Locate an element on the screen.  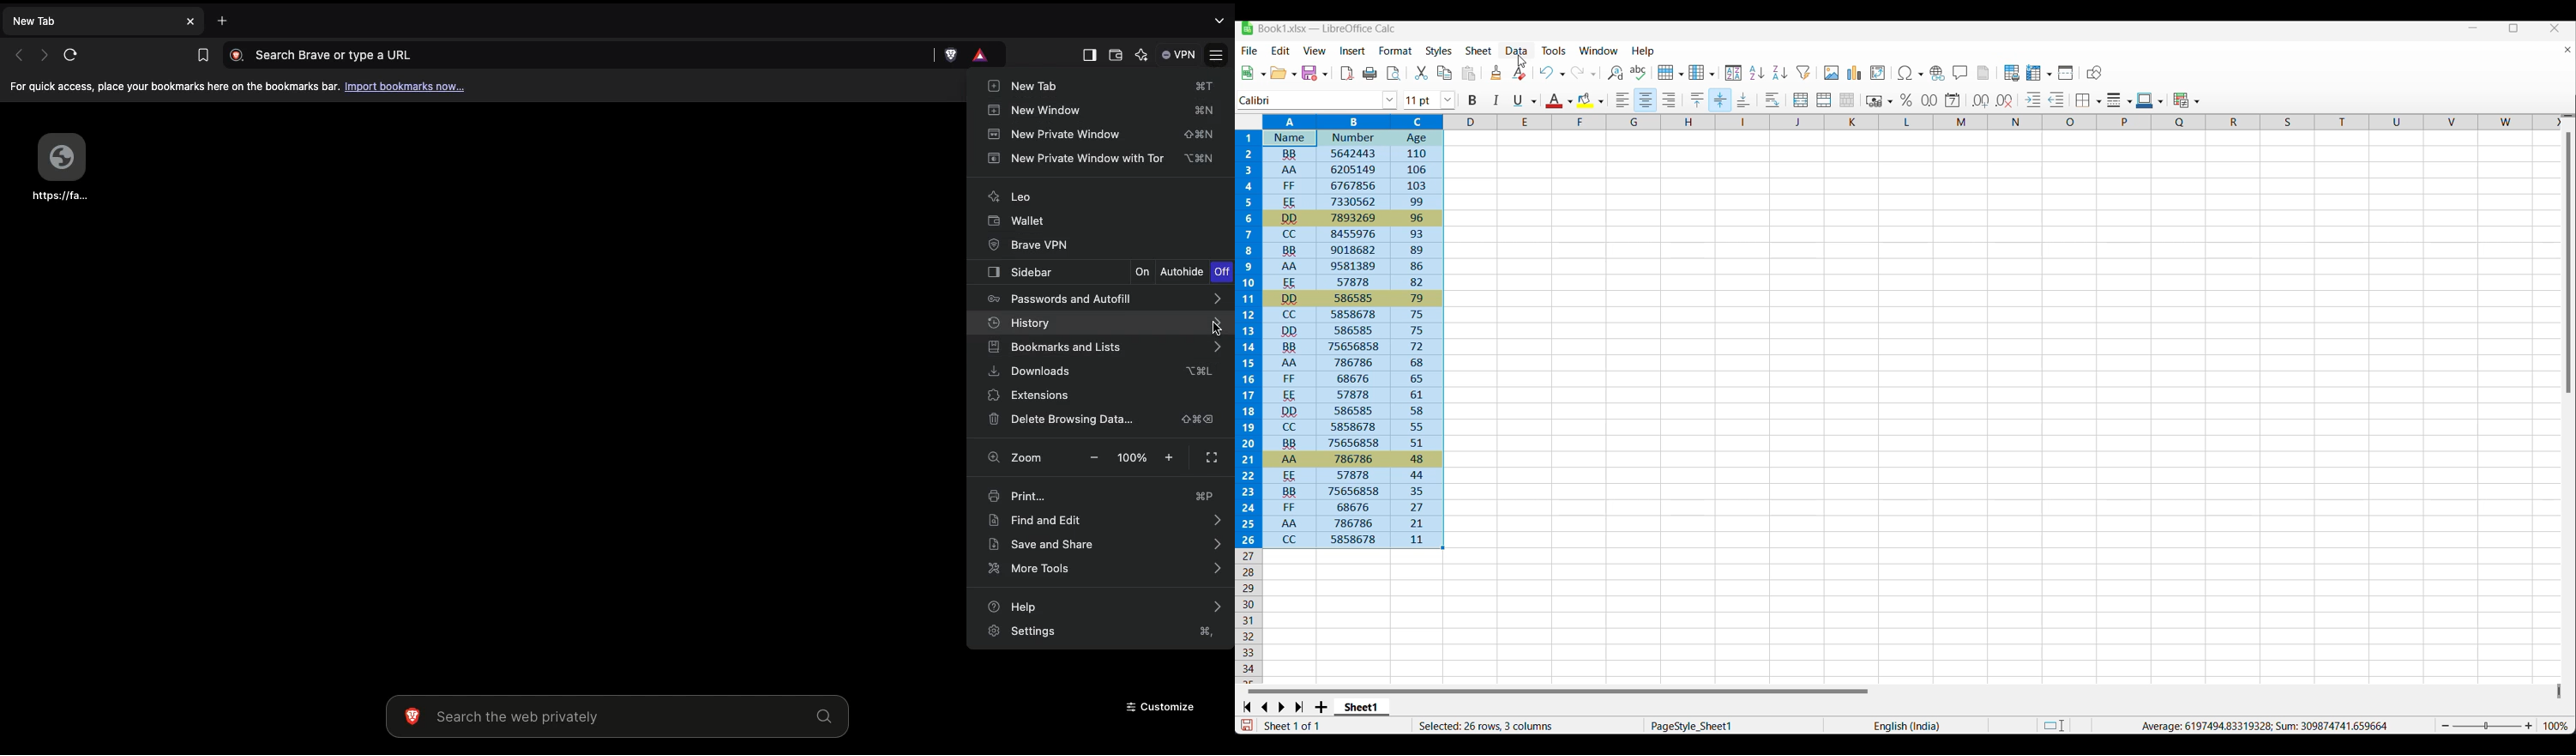
Align left is located at coordinates (1623, 100).